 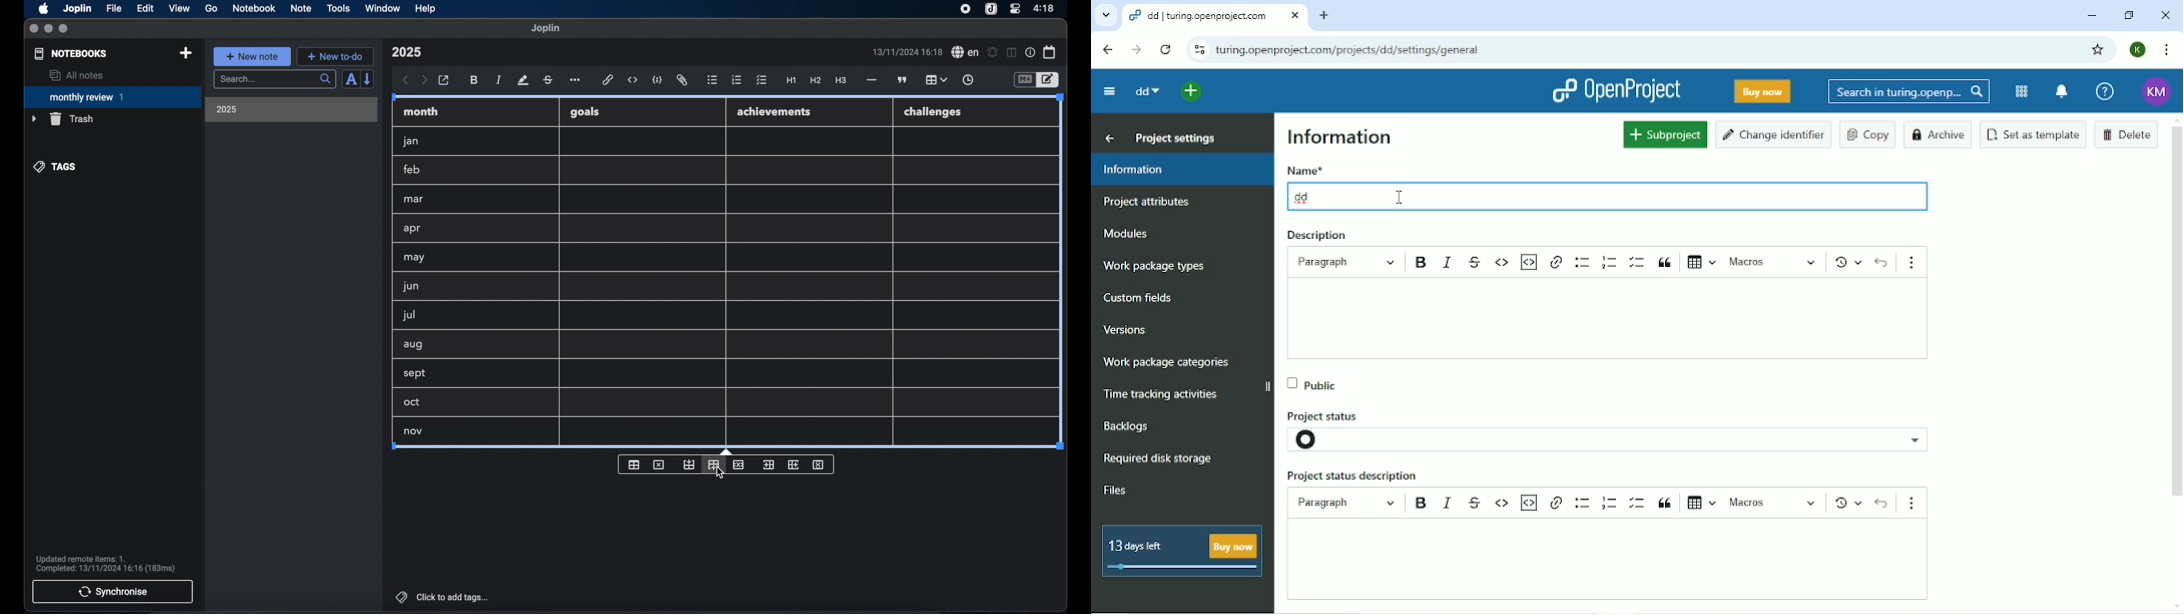 What do you see at coordinates (633, 80) in the screenshot?
I see `inline code` at bounding box center [633, 80].